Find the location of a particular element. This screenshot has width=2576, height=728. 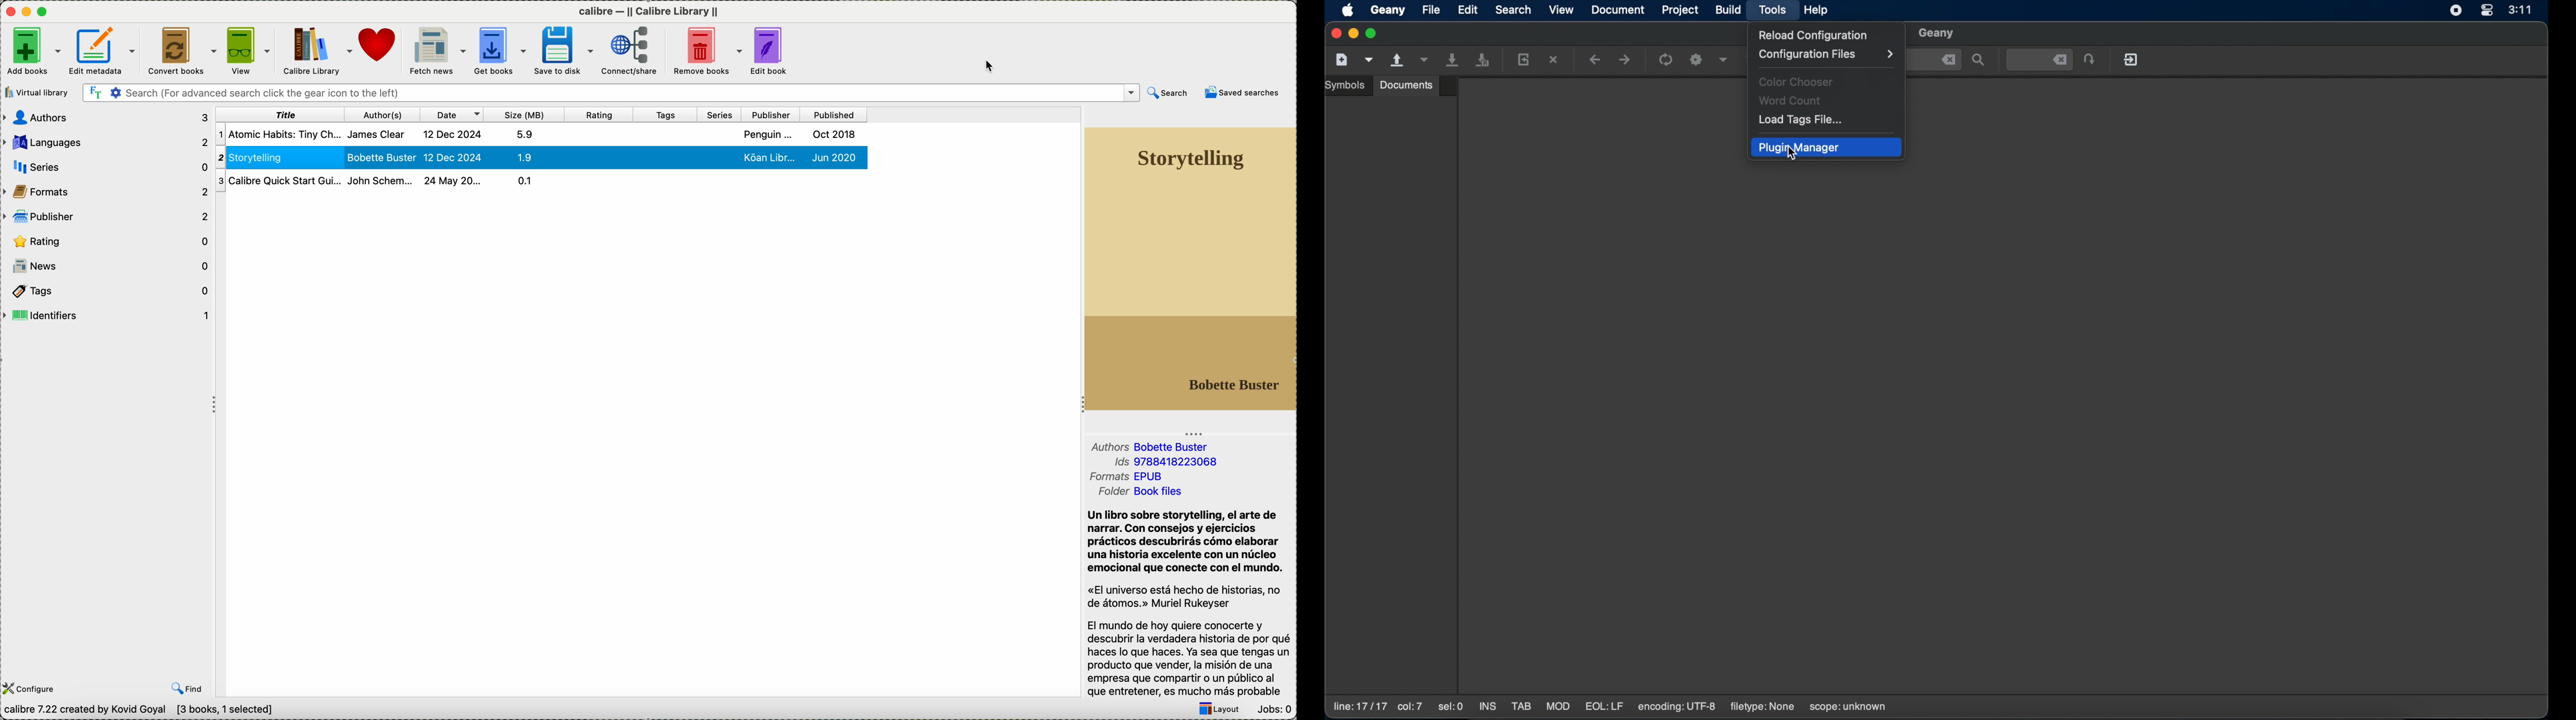

find the entered text in the file is located at coordinates (1979, 61).